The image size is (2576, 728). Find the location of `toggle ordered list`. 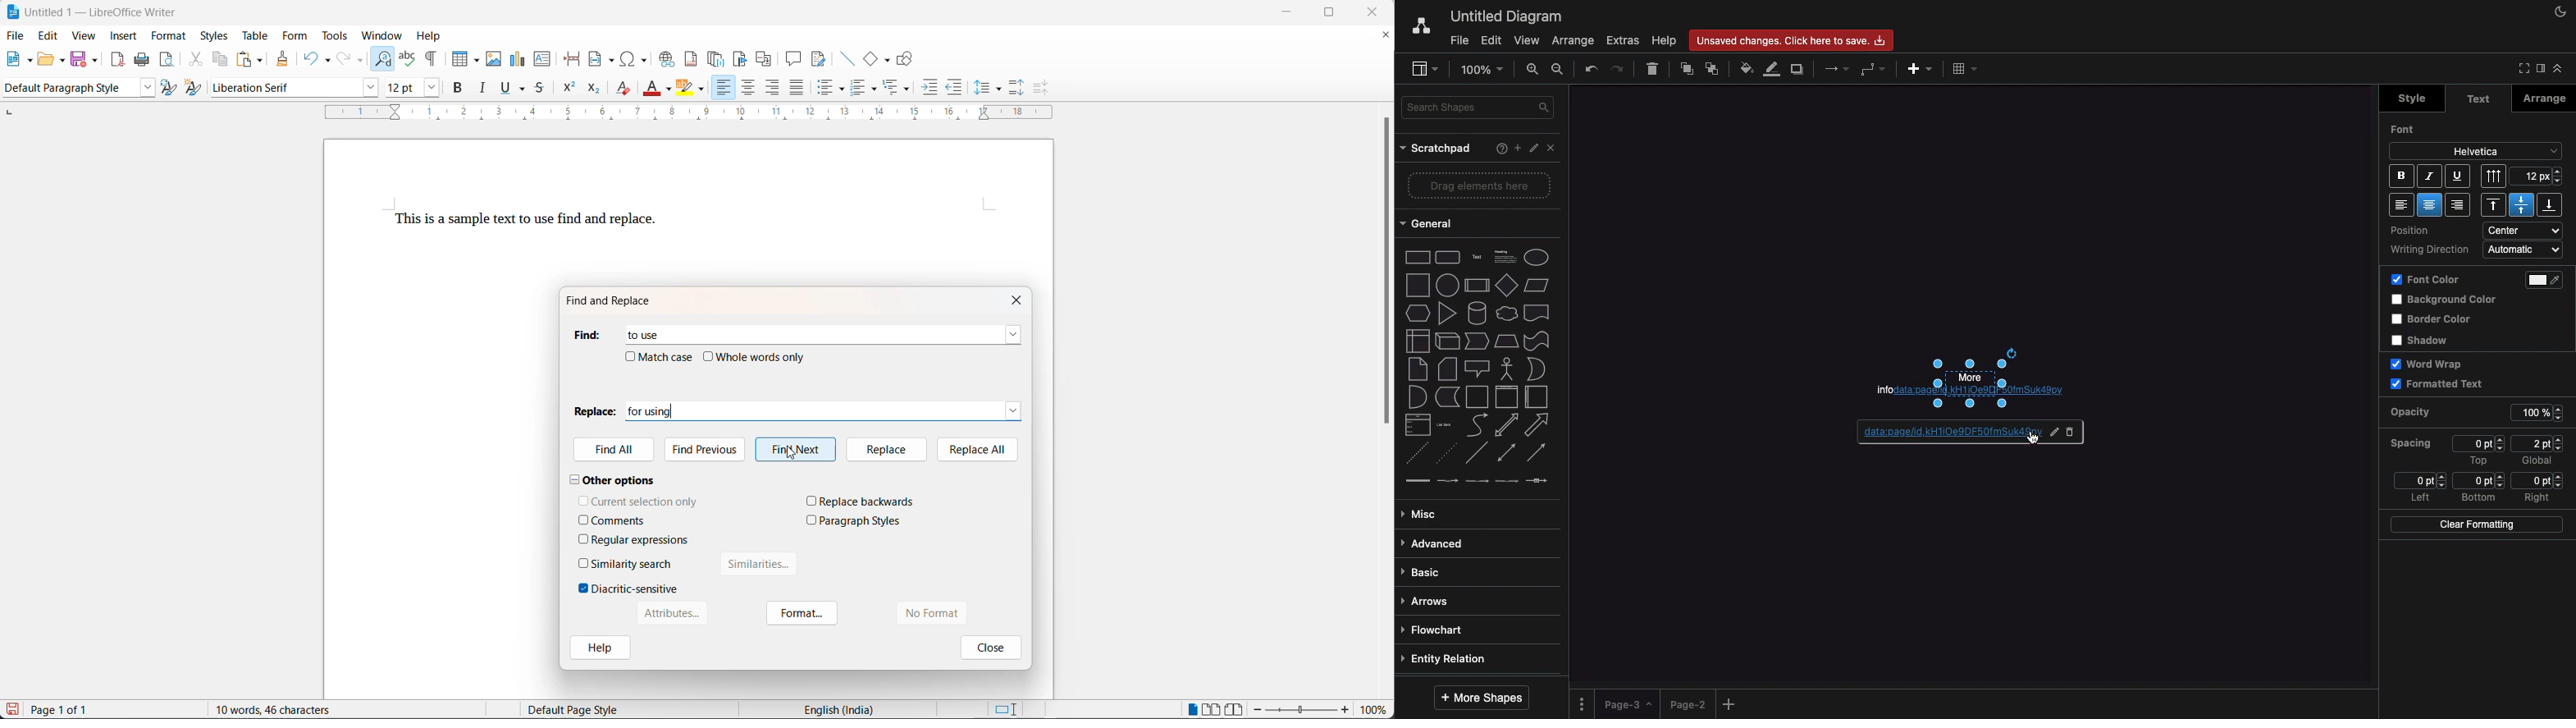

toggle ordered list is located at coordinates (859, 89).